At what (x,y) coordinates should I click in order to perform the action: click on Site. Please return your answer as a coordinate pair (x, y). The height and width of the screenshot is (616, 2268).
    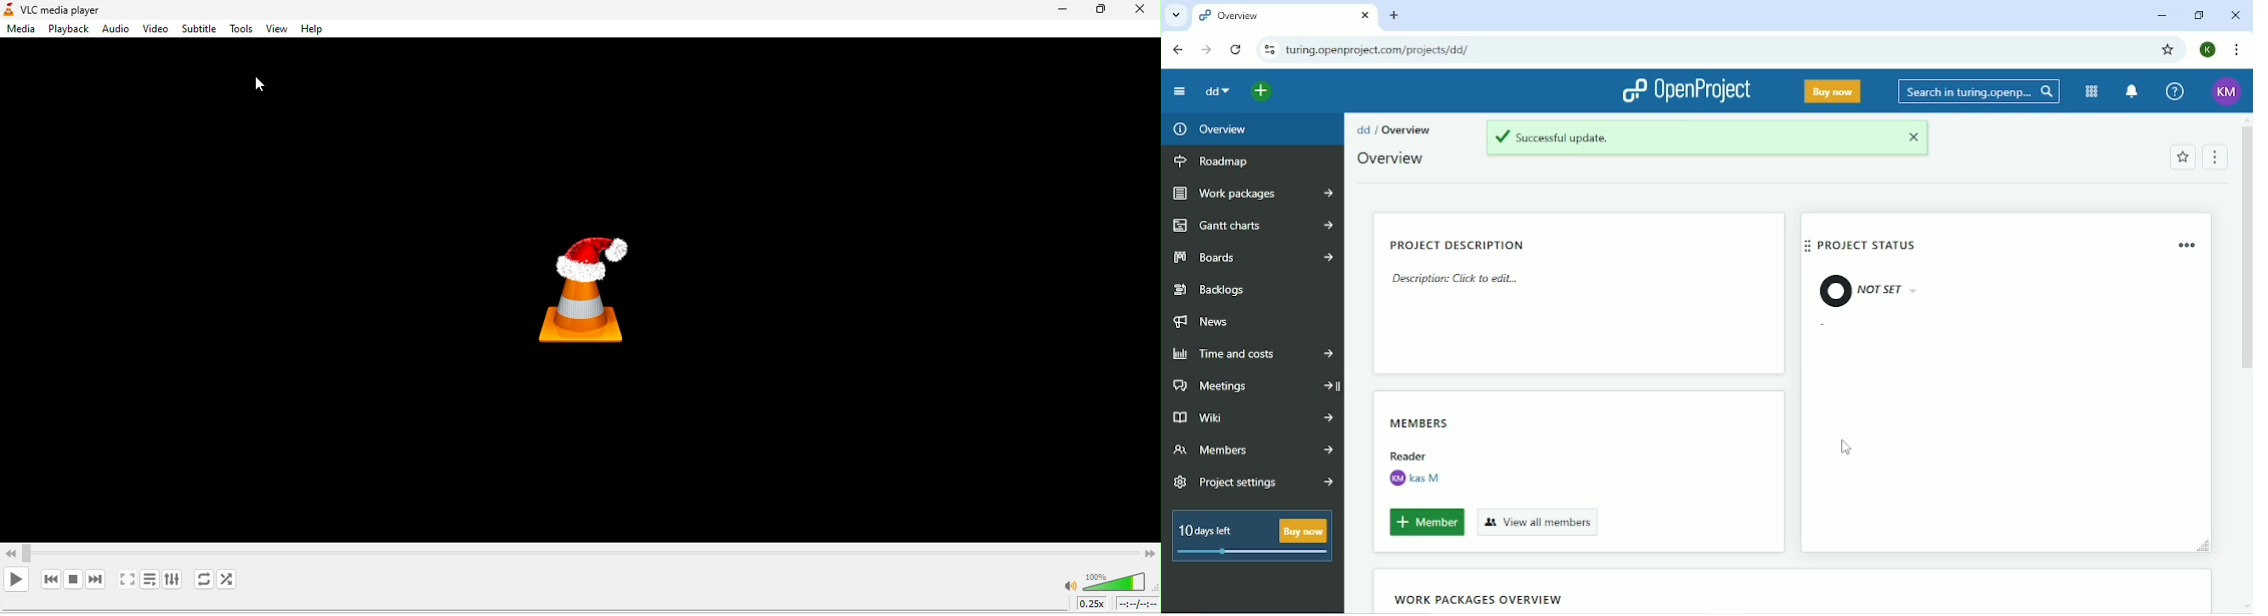
    Looking at the image, I should click on (1377, 50).